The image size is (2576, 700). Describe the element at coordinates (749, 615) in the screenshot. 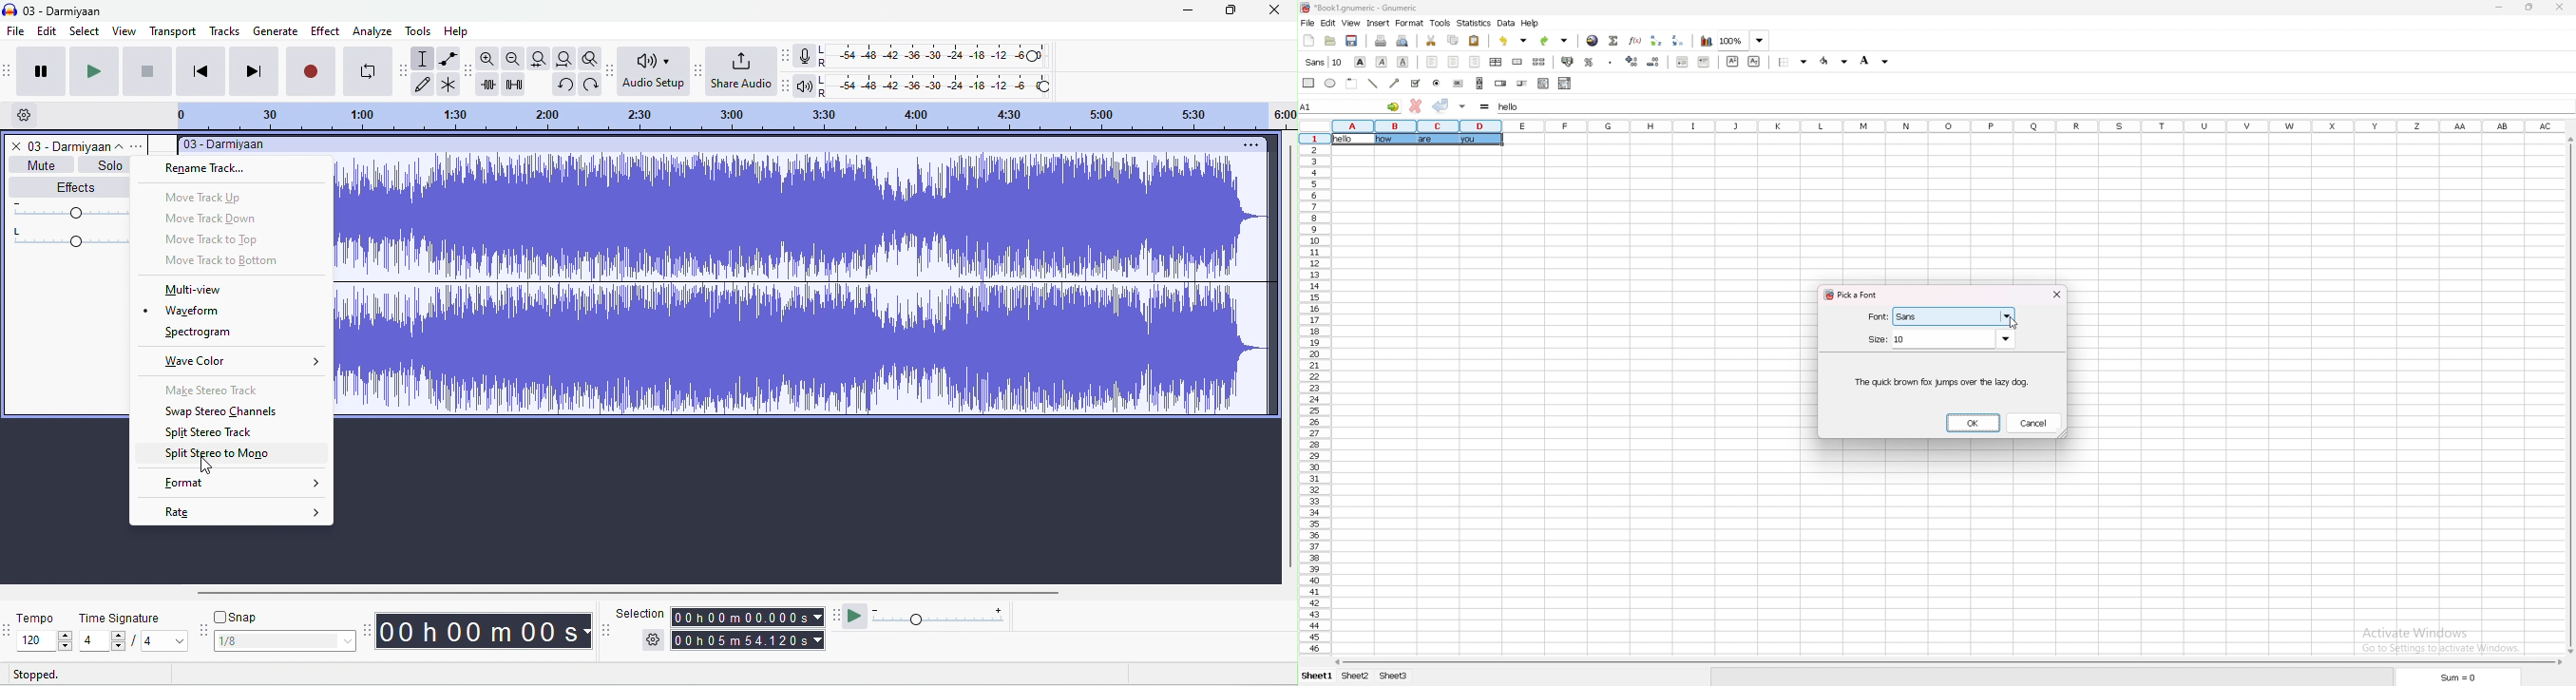

I see `selection time` at that location.